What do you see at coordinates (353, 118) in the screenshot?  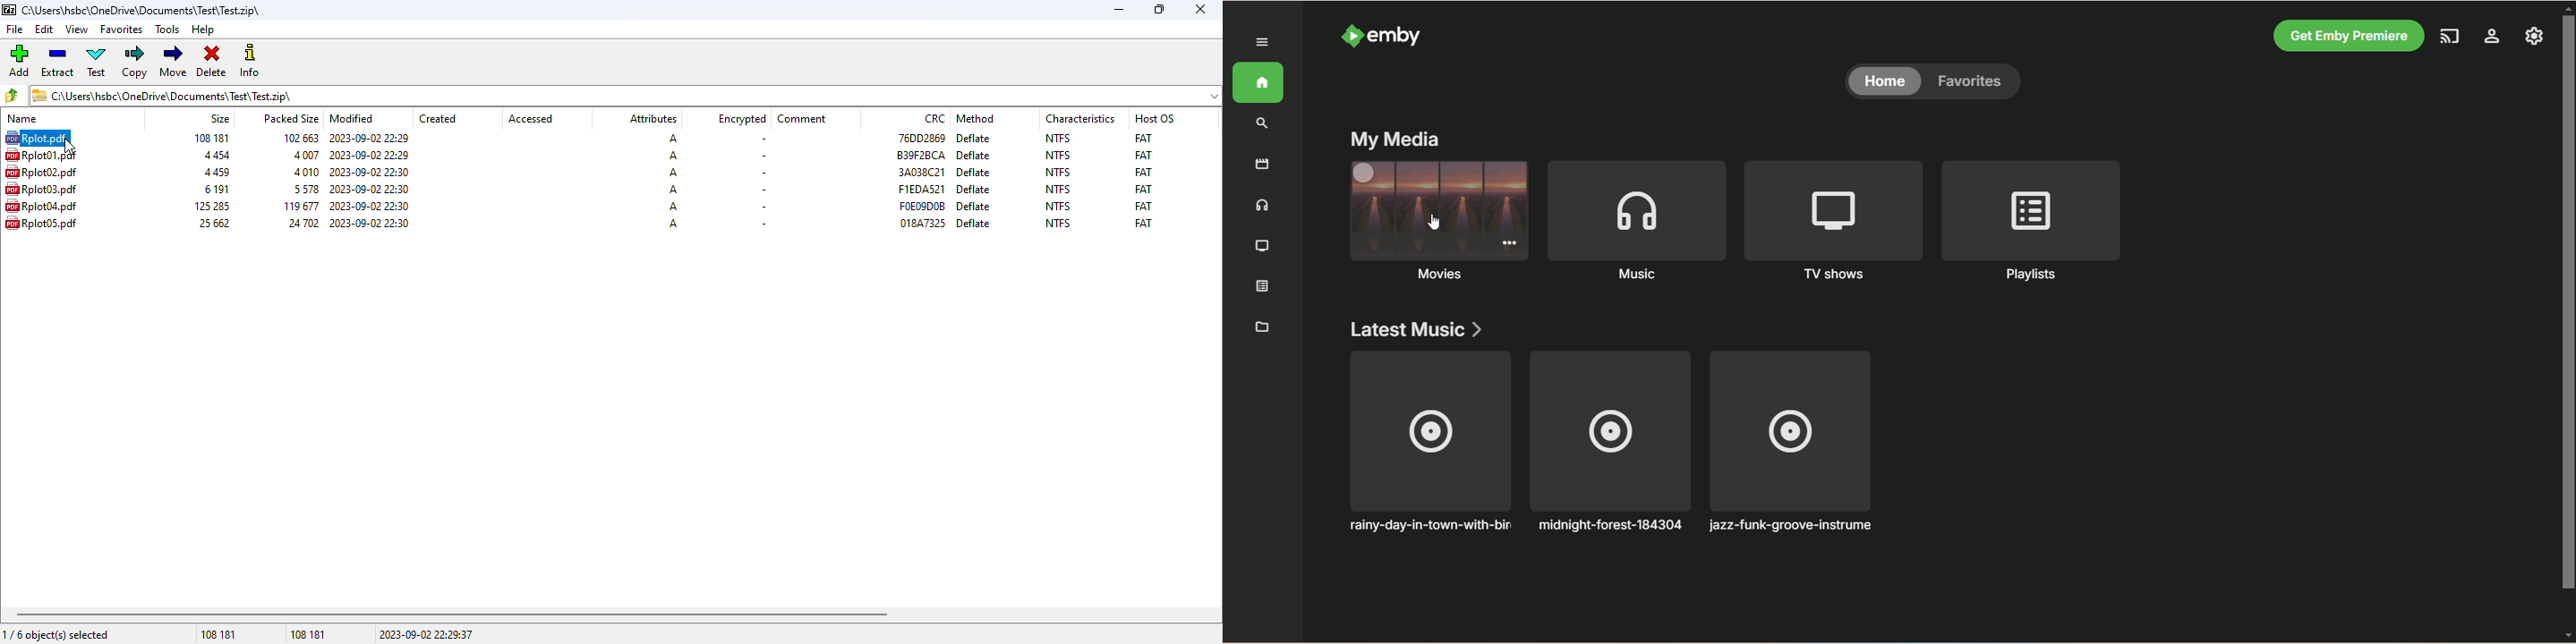 I see `modified` at bounding box center [353, 118].